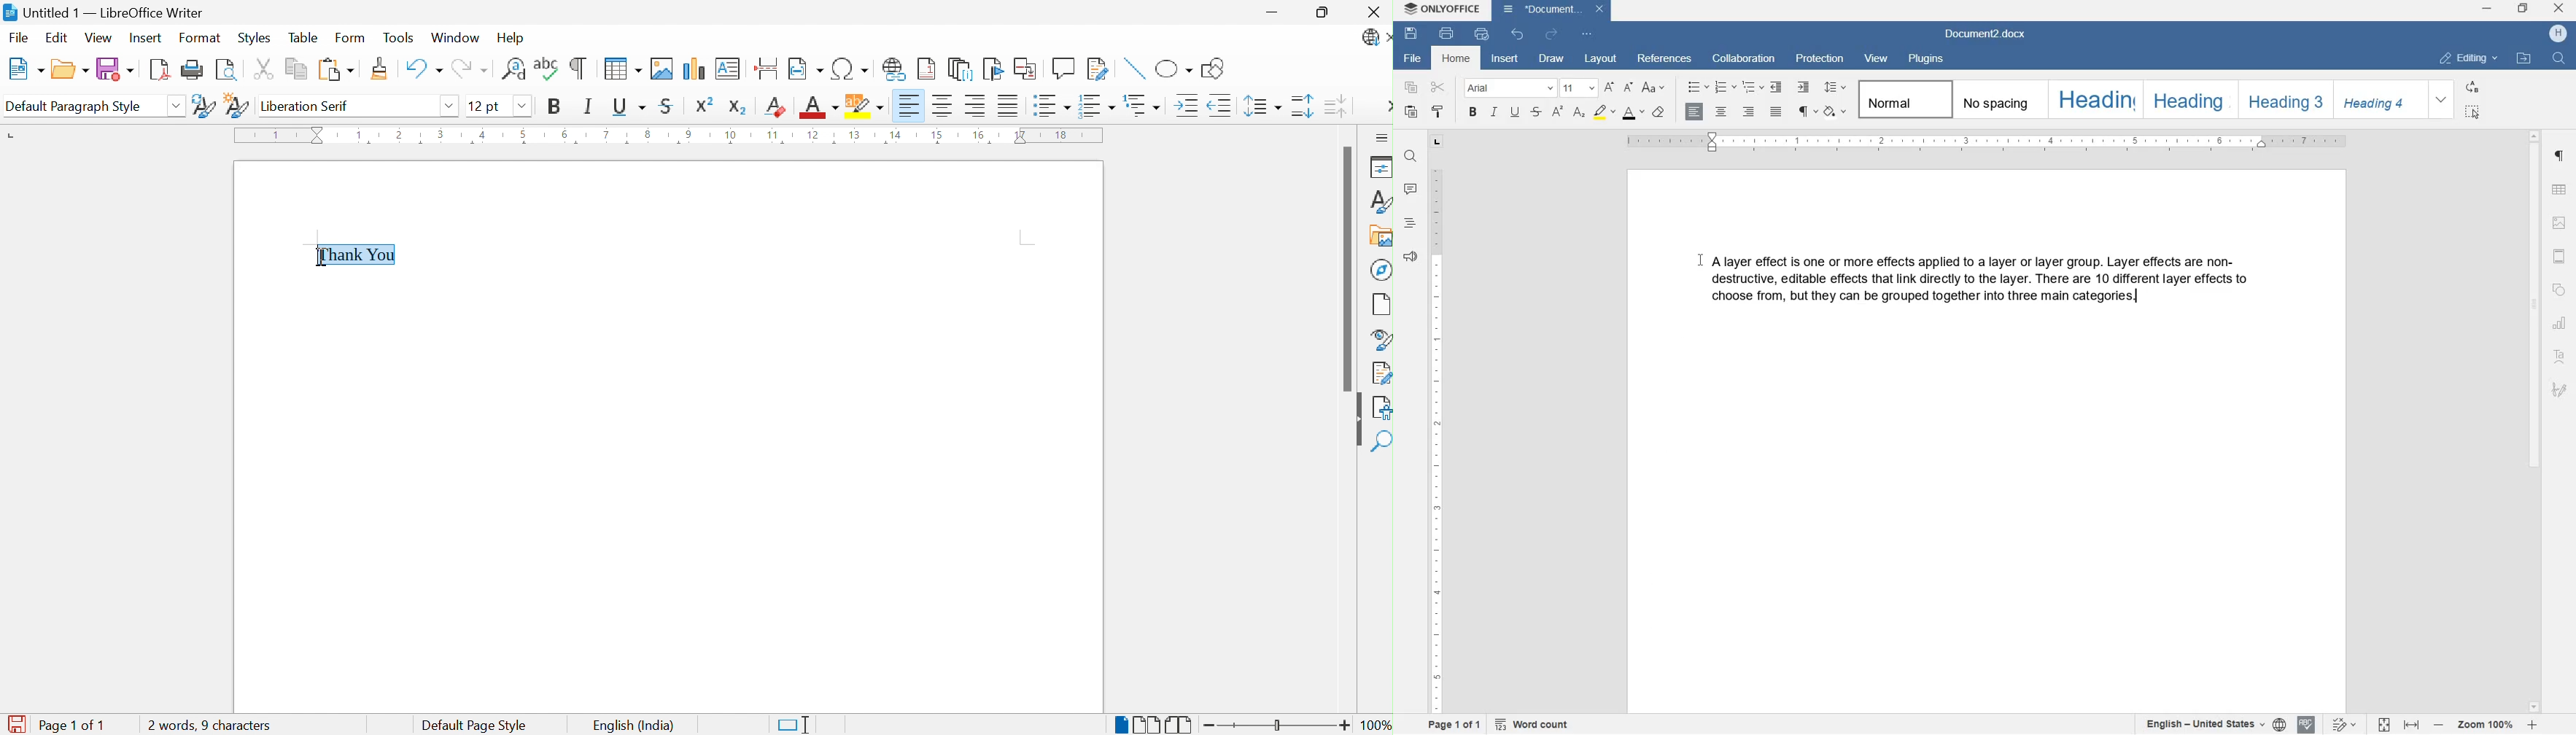  I want to click on Paste, so click(336, 70).